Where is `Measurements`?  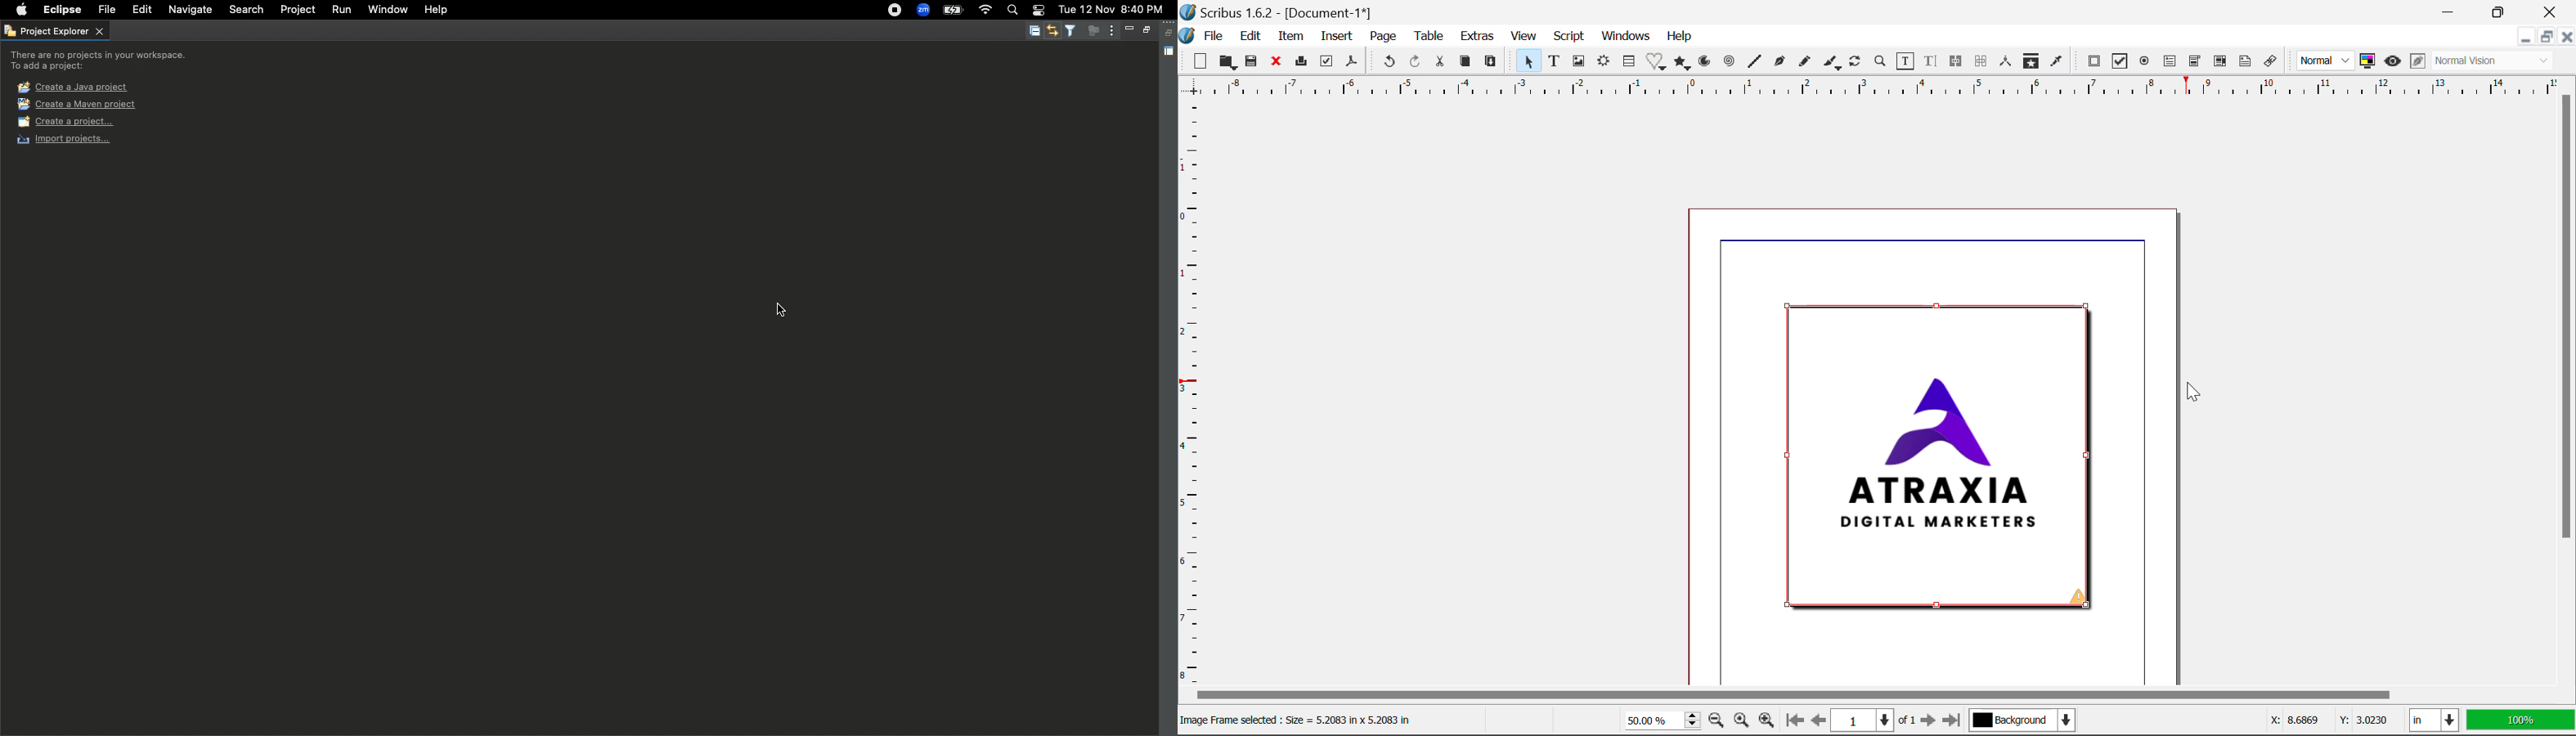 Measurements is located at coordinates (2005, 60).